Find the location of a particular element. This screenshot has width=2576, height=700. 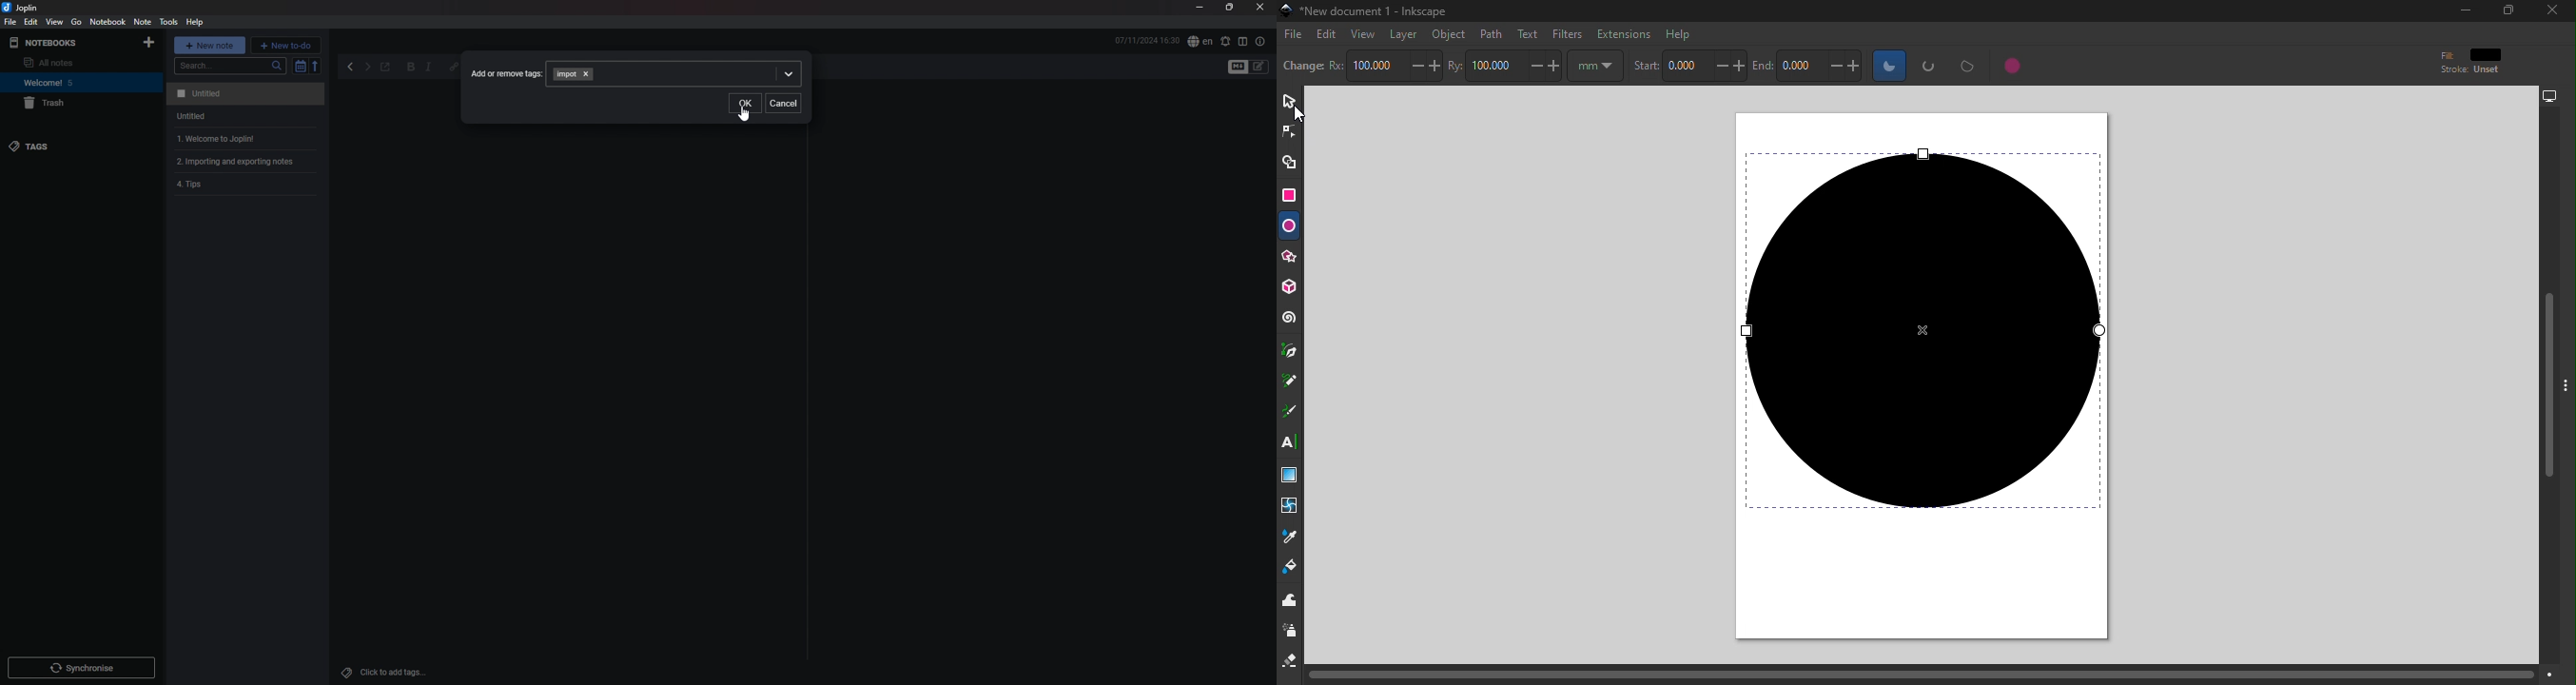

dropper tool is located at coordinates (1291, 539).